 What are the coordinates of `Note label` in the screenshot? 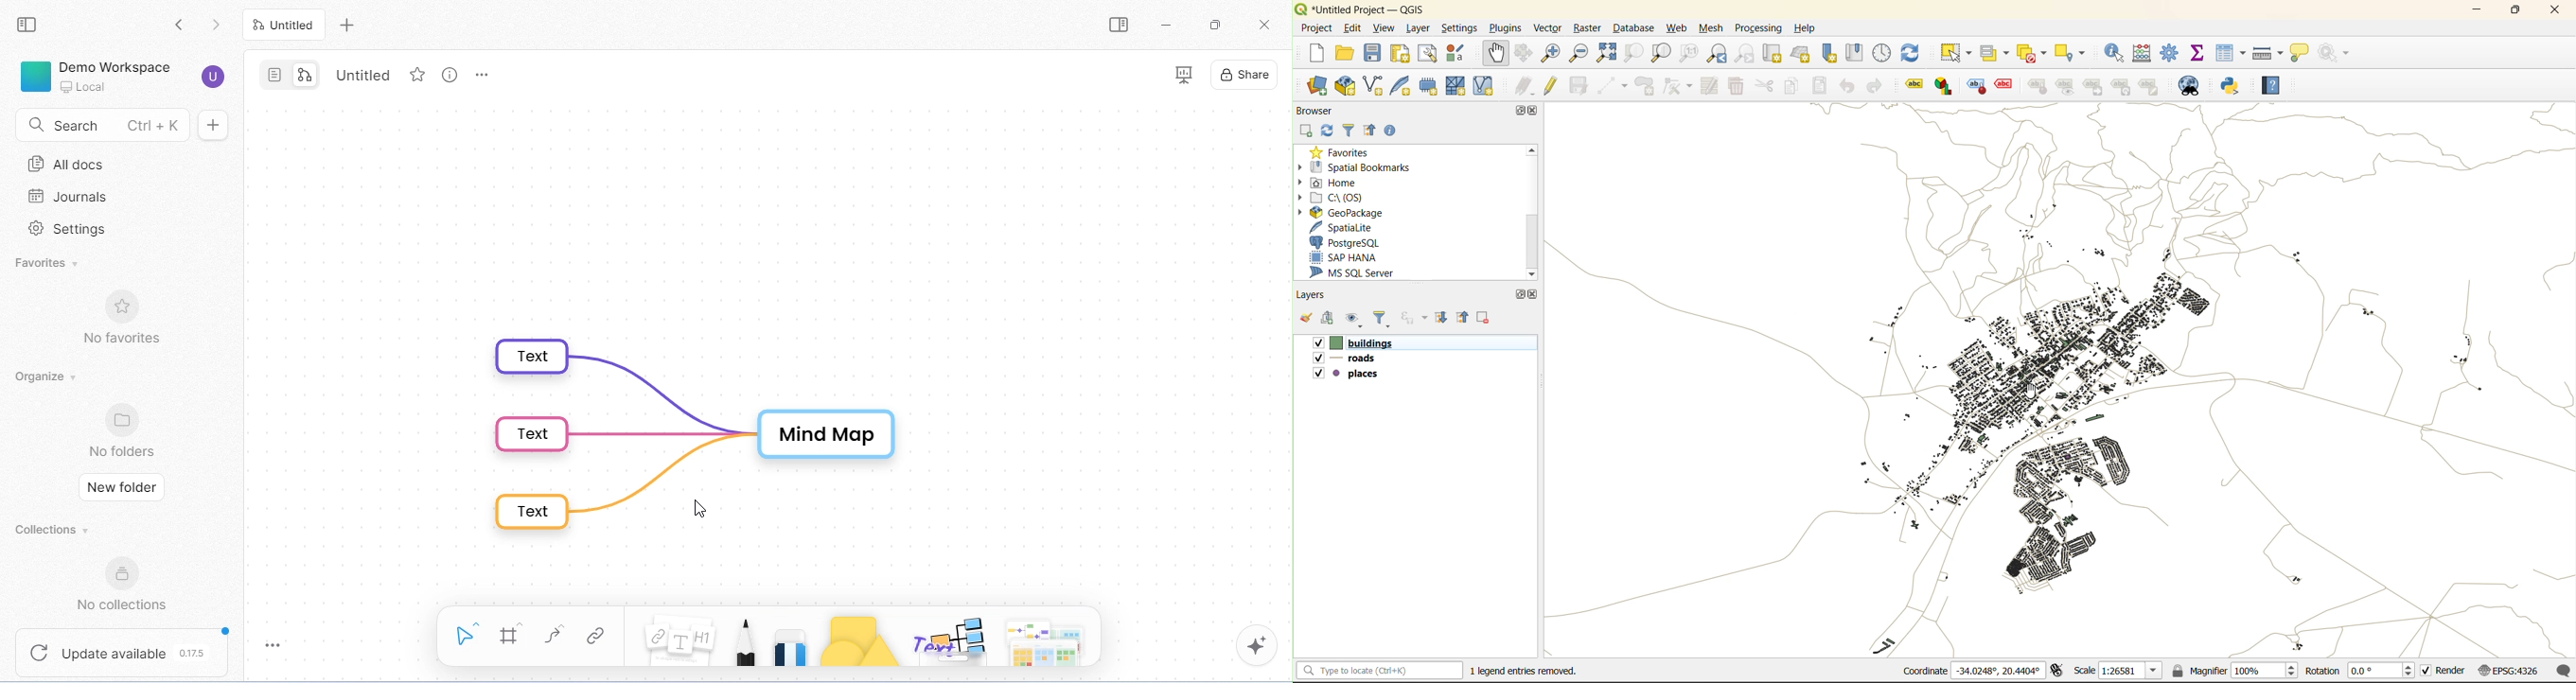 It's located at (2152, 86).